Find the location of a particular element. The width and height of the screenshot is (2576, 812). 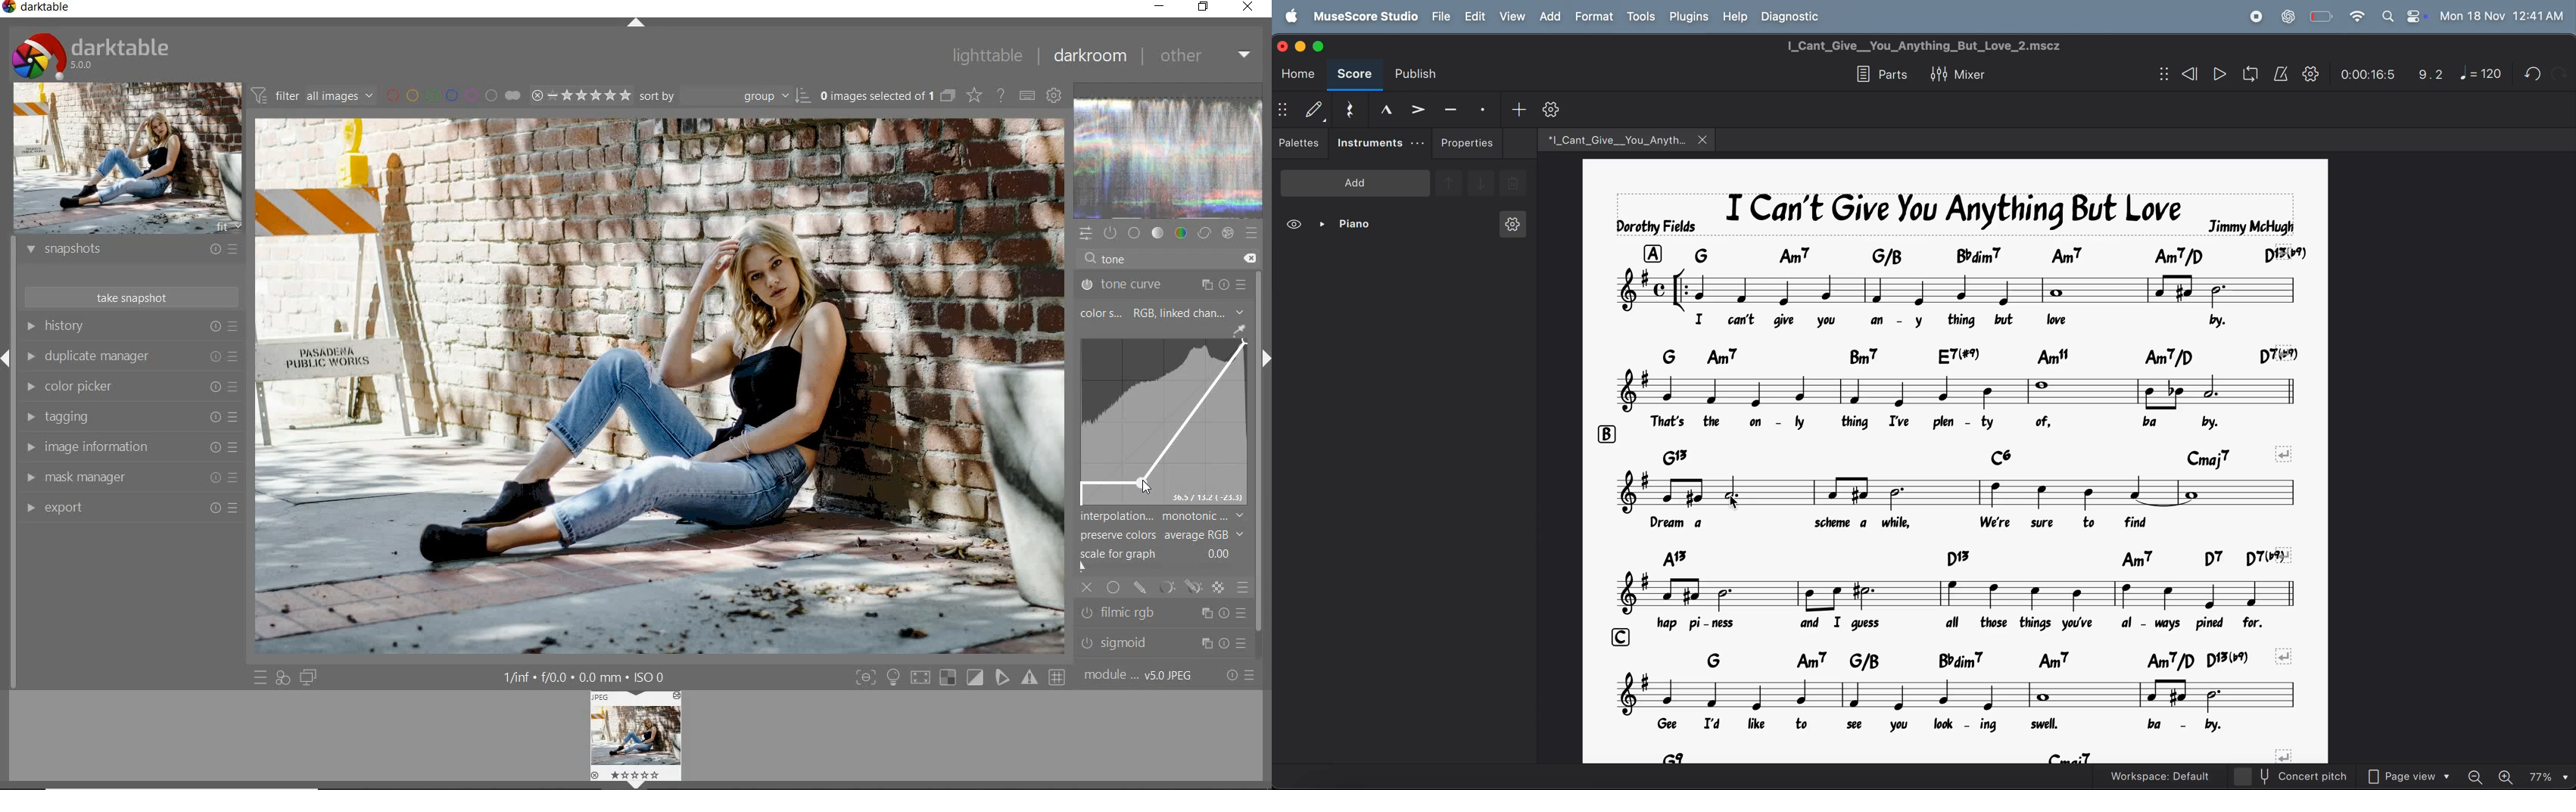

filter by image color is located at coordinates (456, 96).